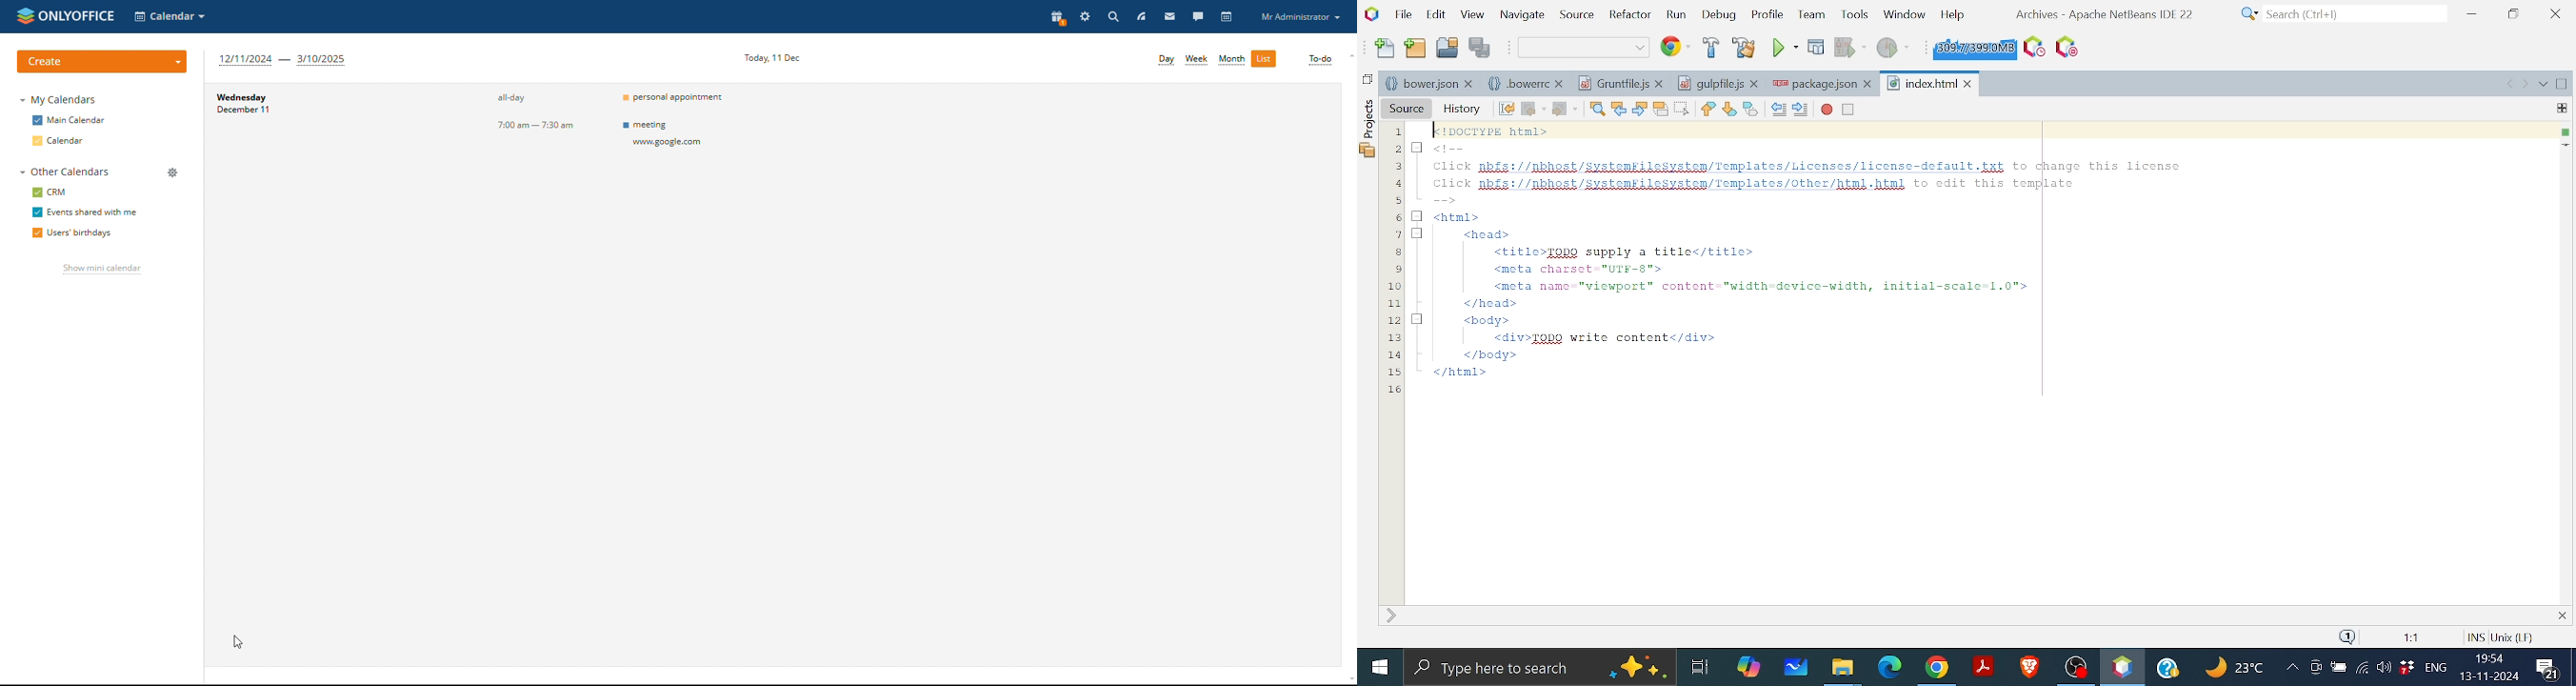 Image resolution: width=2576 pixels, height=700 pixels. Describe the element at coordinates (1421, 84) in the screenshot. I see `bower.json` at that location.